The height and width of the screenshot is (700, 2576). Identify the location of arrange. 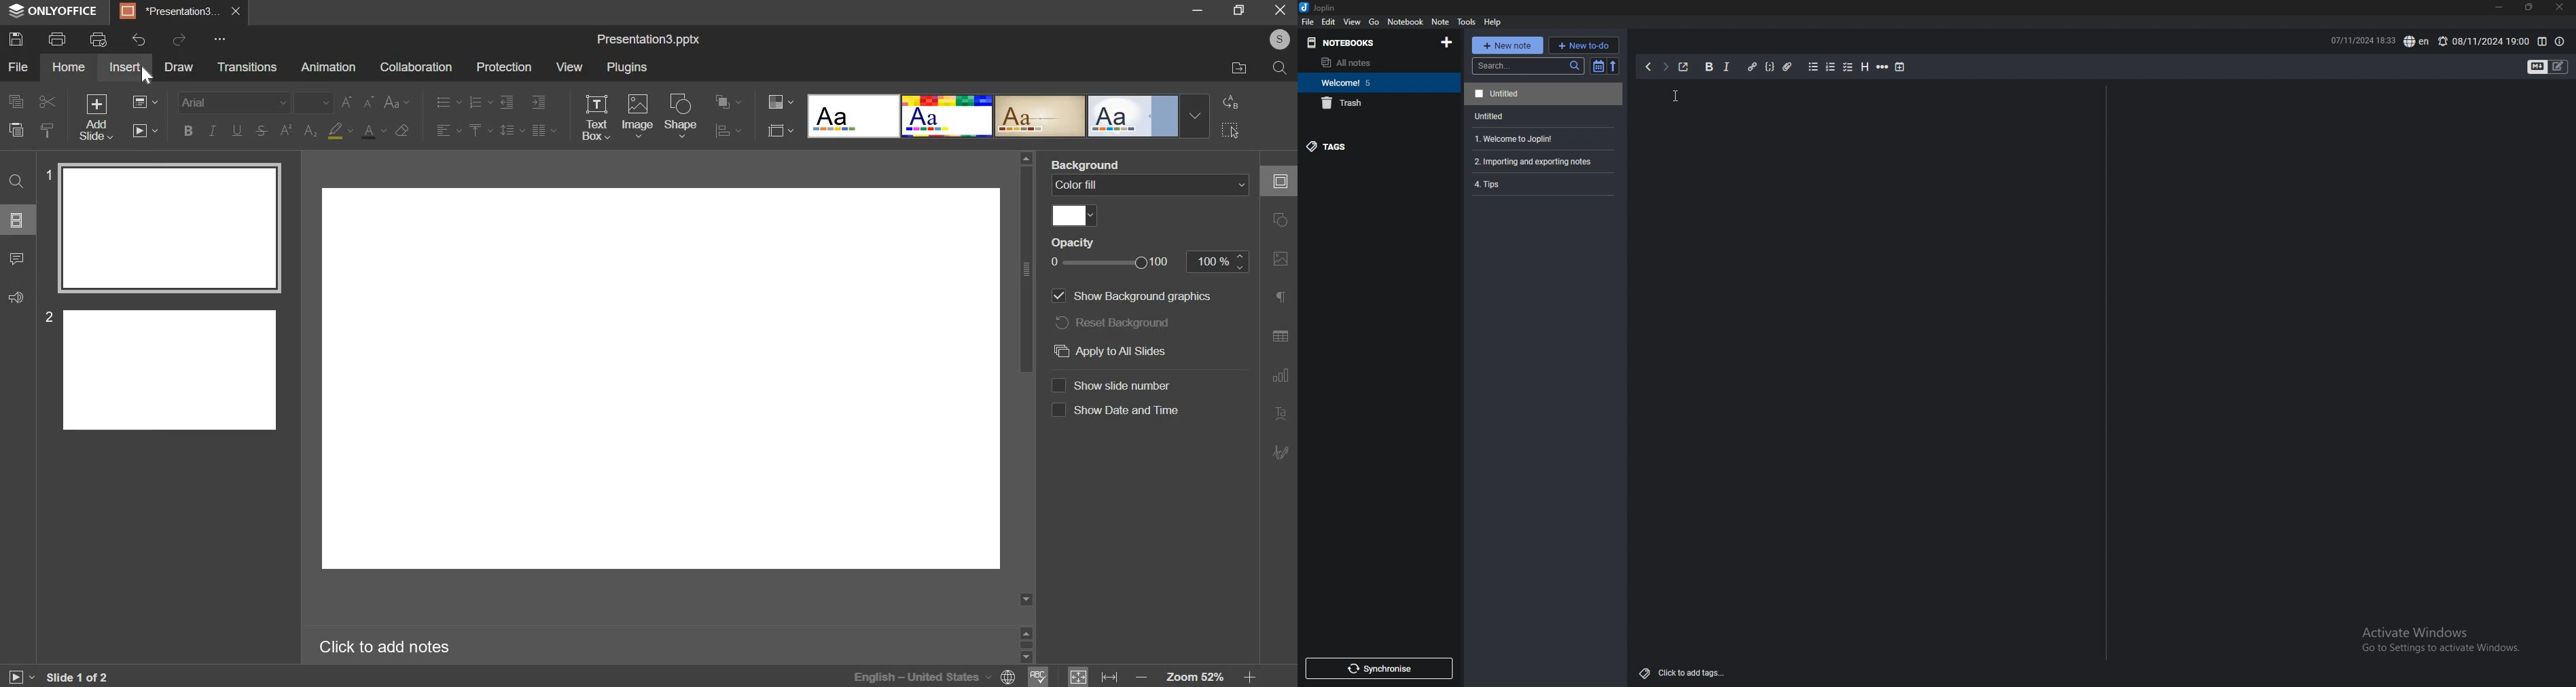
(730, 103).